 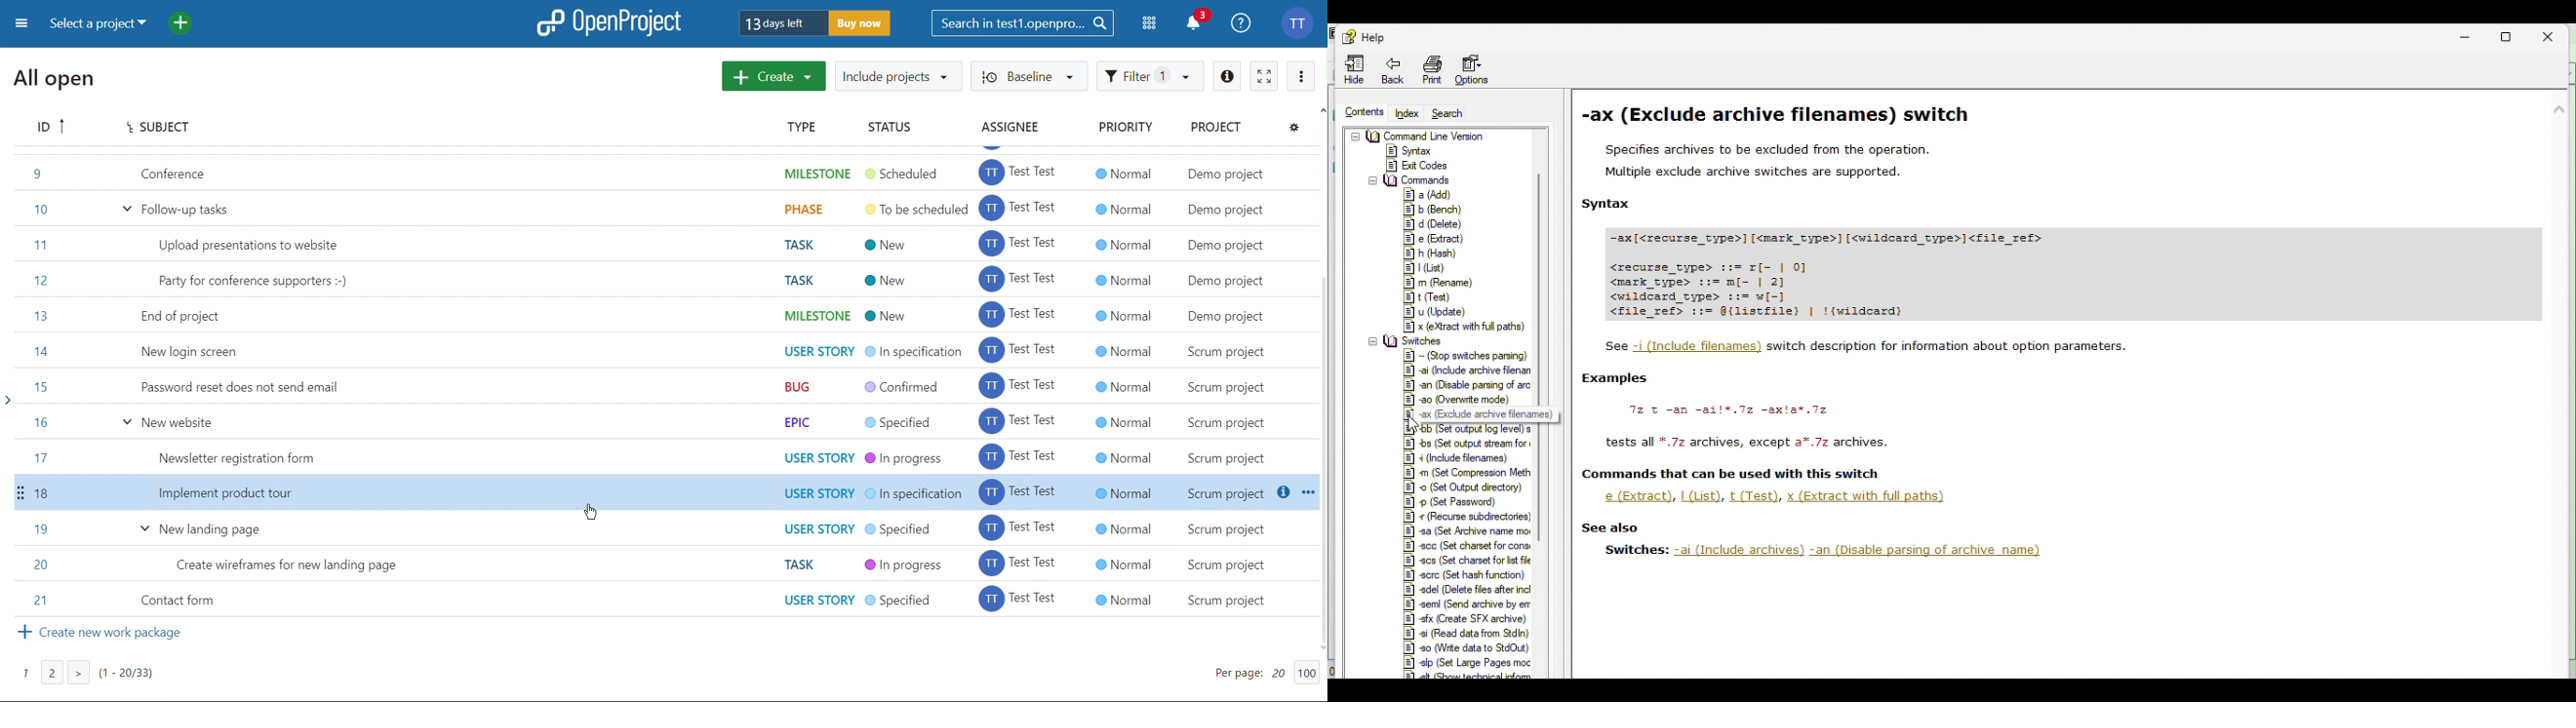 I want to click on Search gur, so click(x=1448, y=113).